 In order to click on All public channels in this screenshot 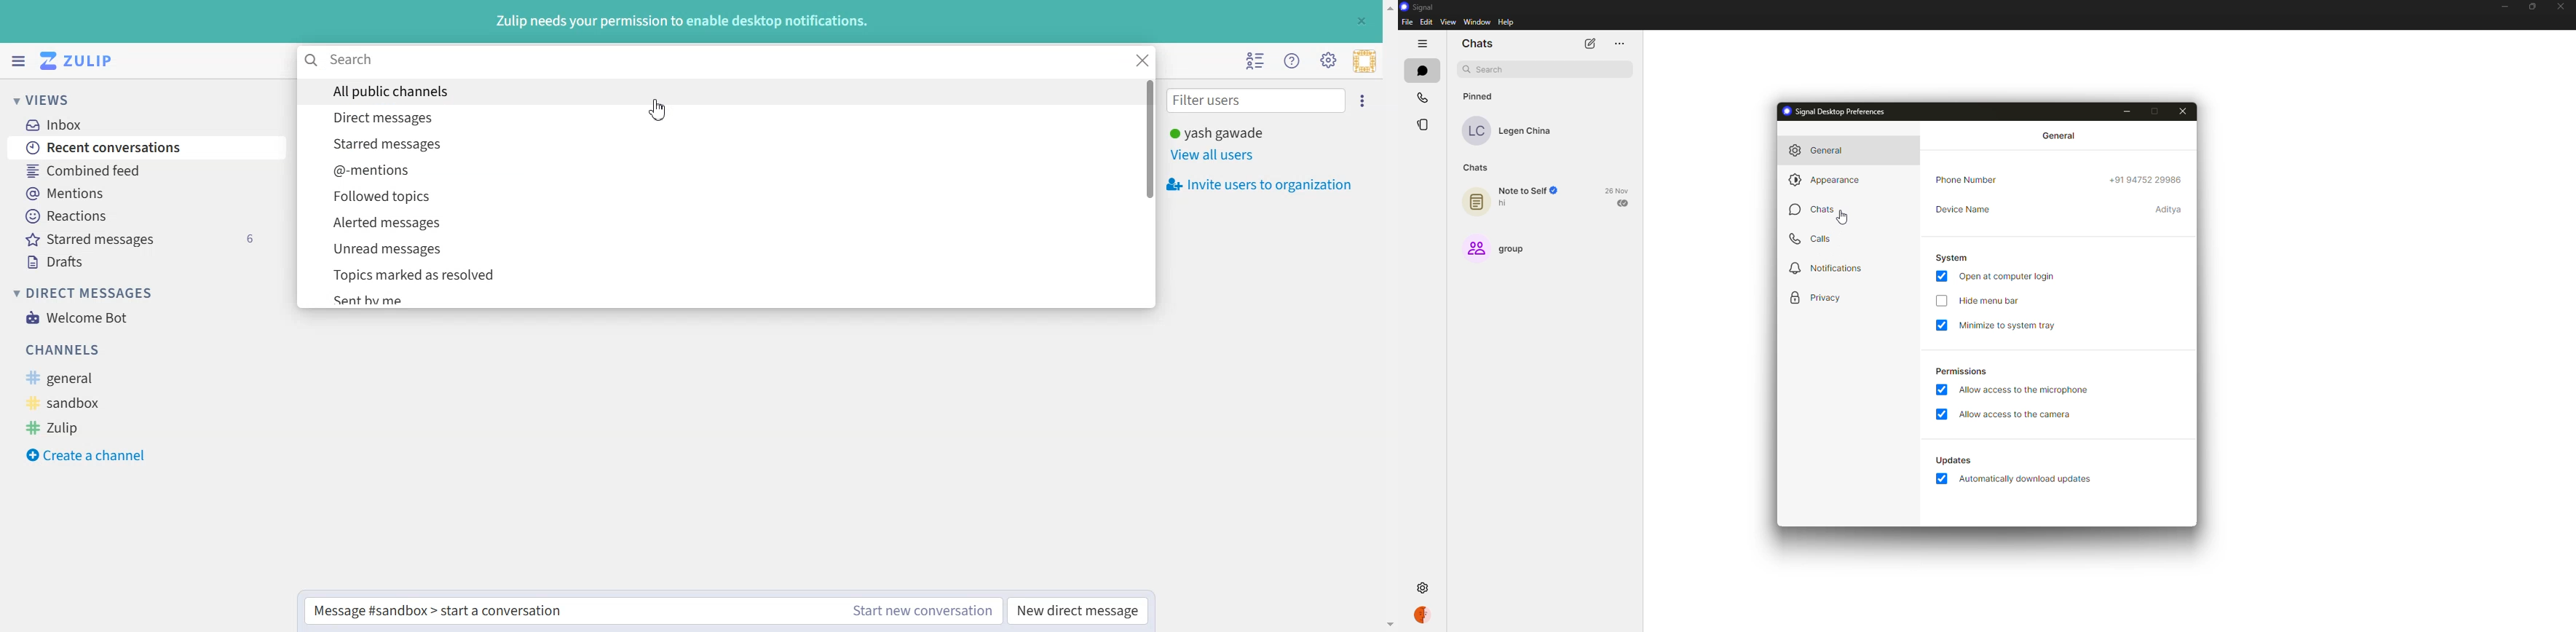, I will do `click(714, 91)`.